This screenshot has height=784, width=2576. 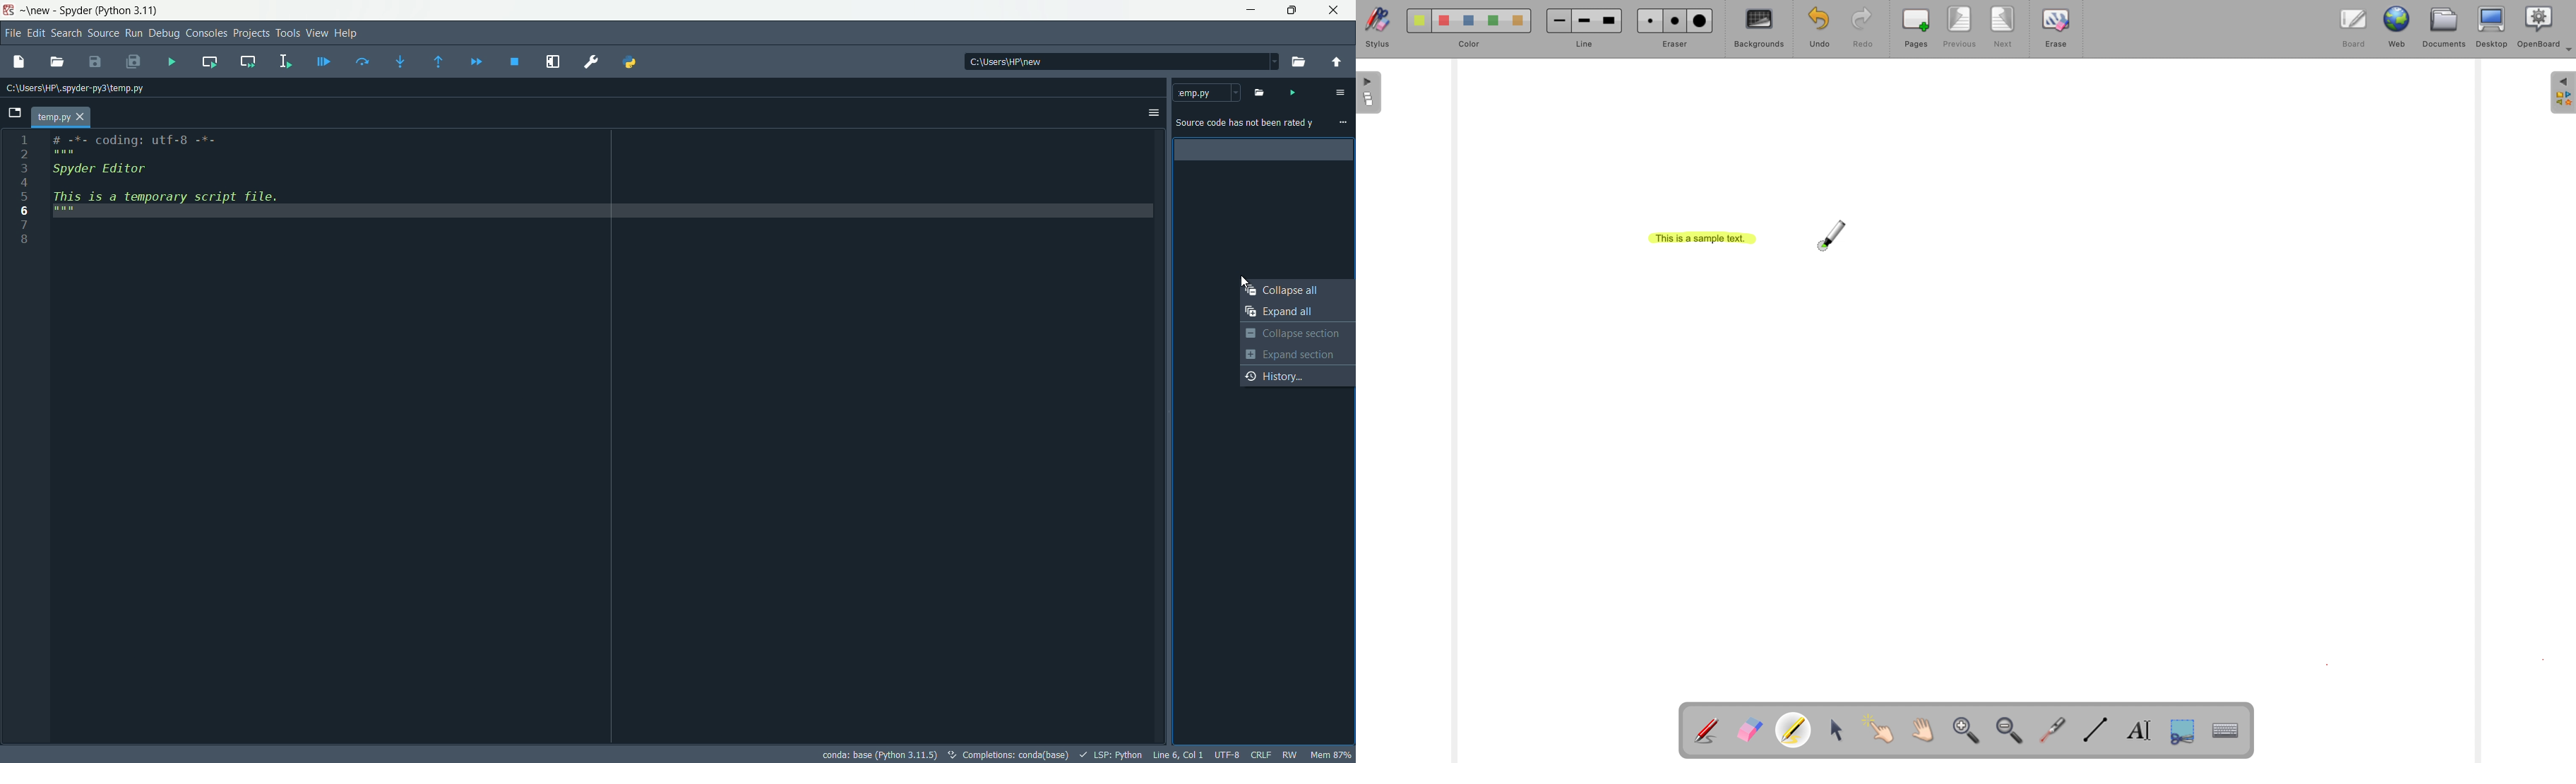 I want to click on color, so click(x=1470, y=45).